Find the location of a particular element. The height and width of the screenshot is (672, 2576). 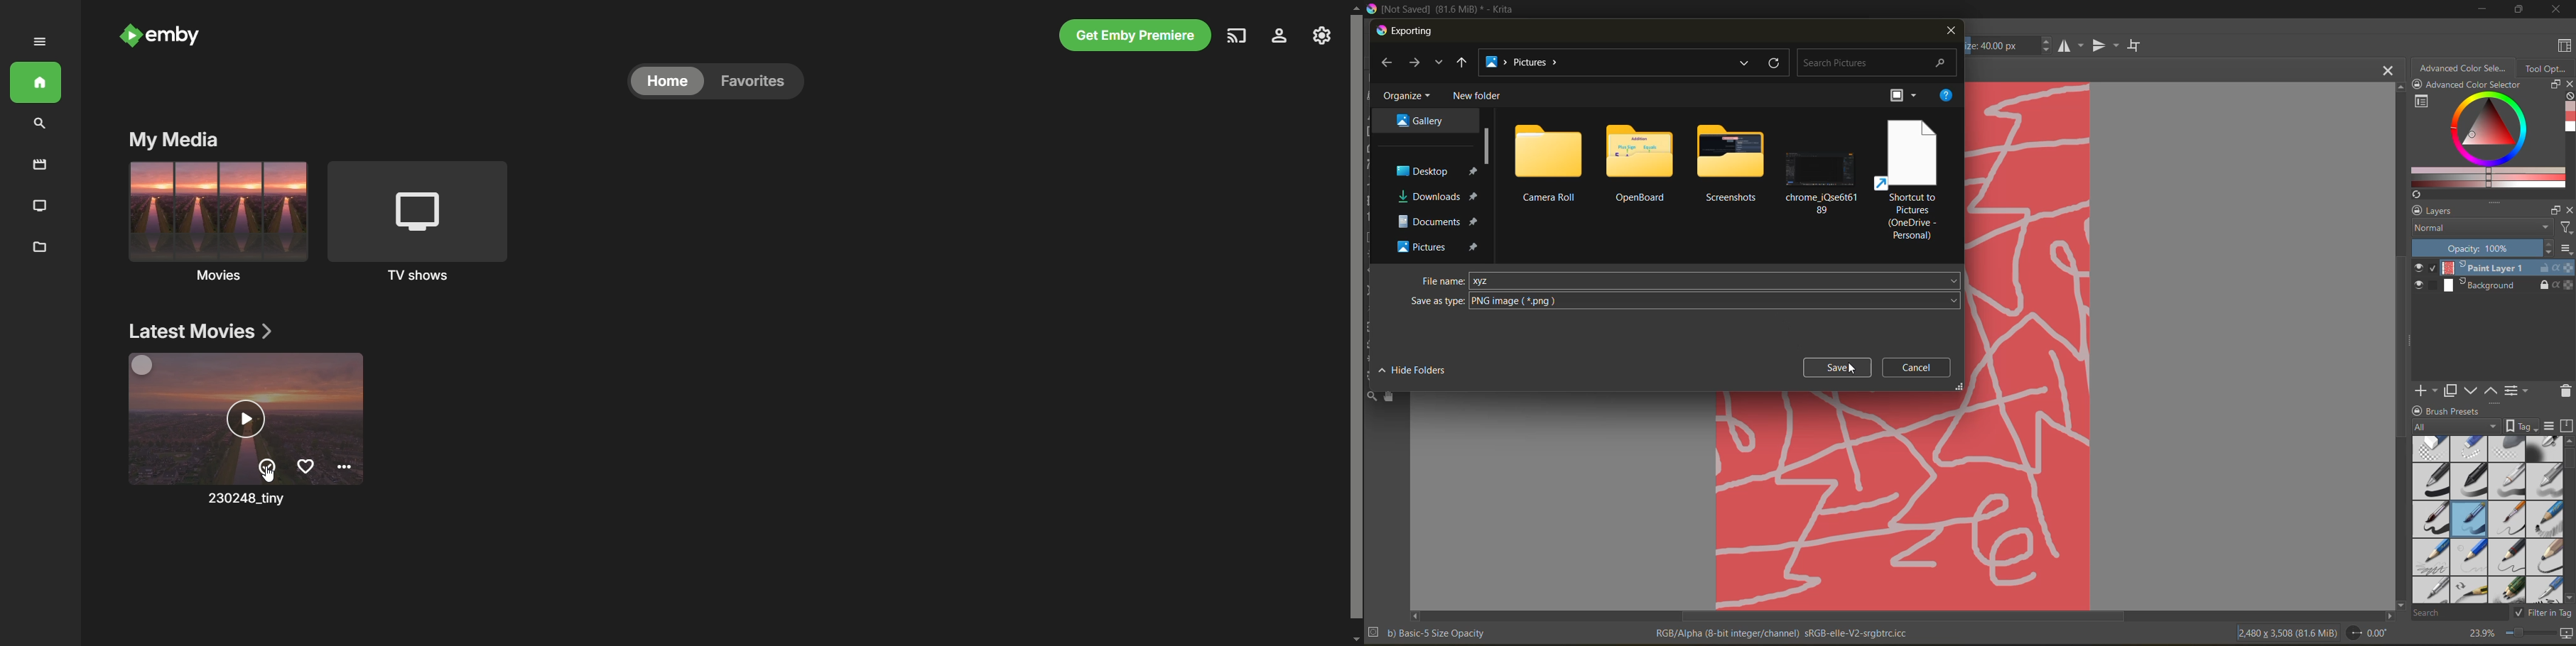

lock/unlock docker is located at coordinates (2419, 409).